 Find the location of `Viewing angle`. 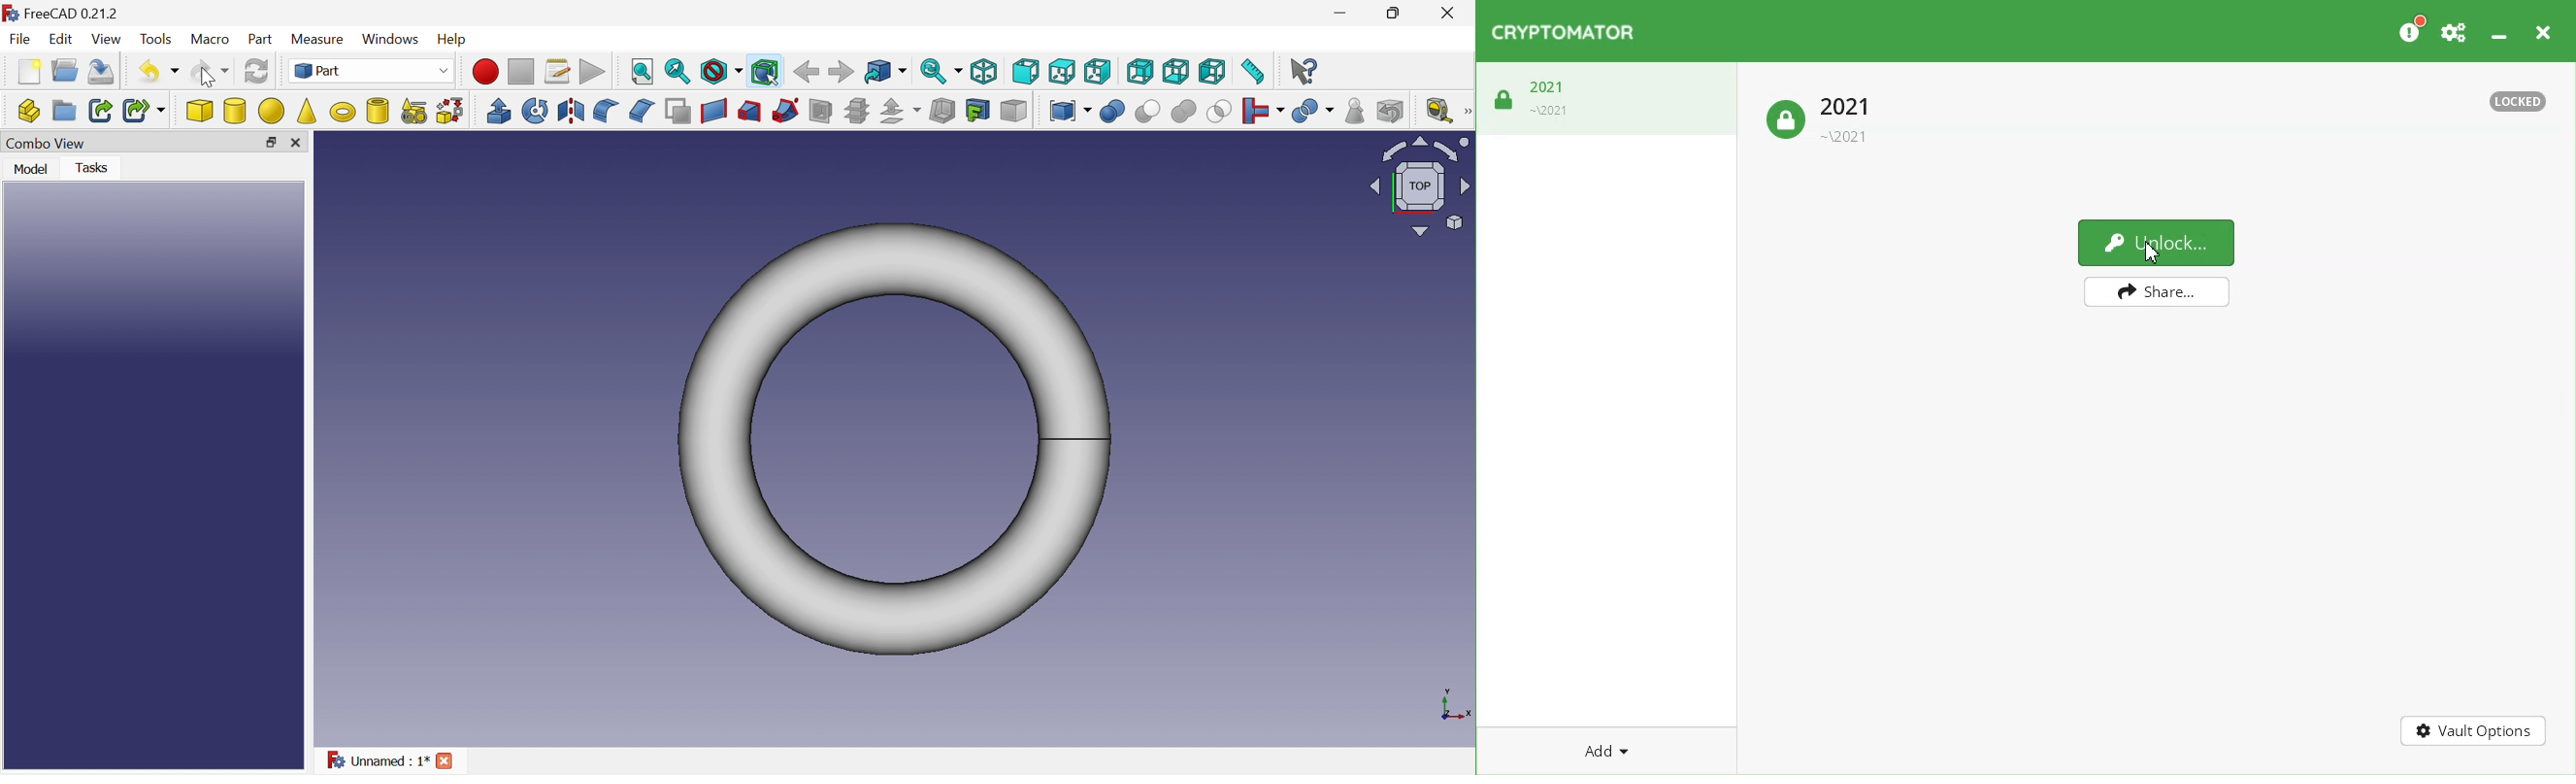

Viewing angle is located at coordinates (1421, 190).